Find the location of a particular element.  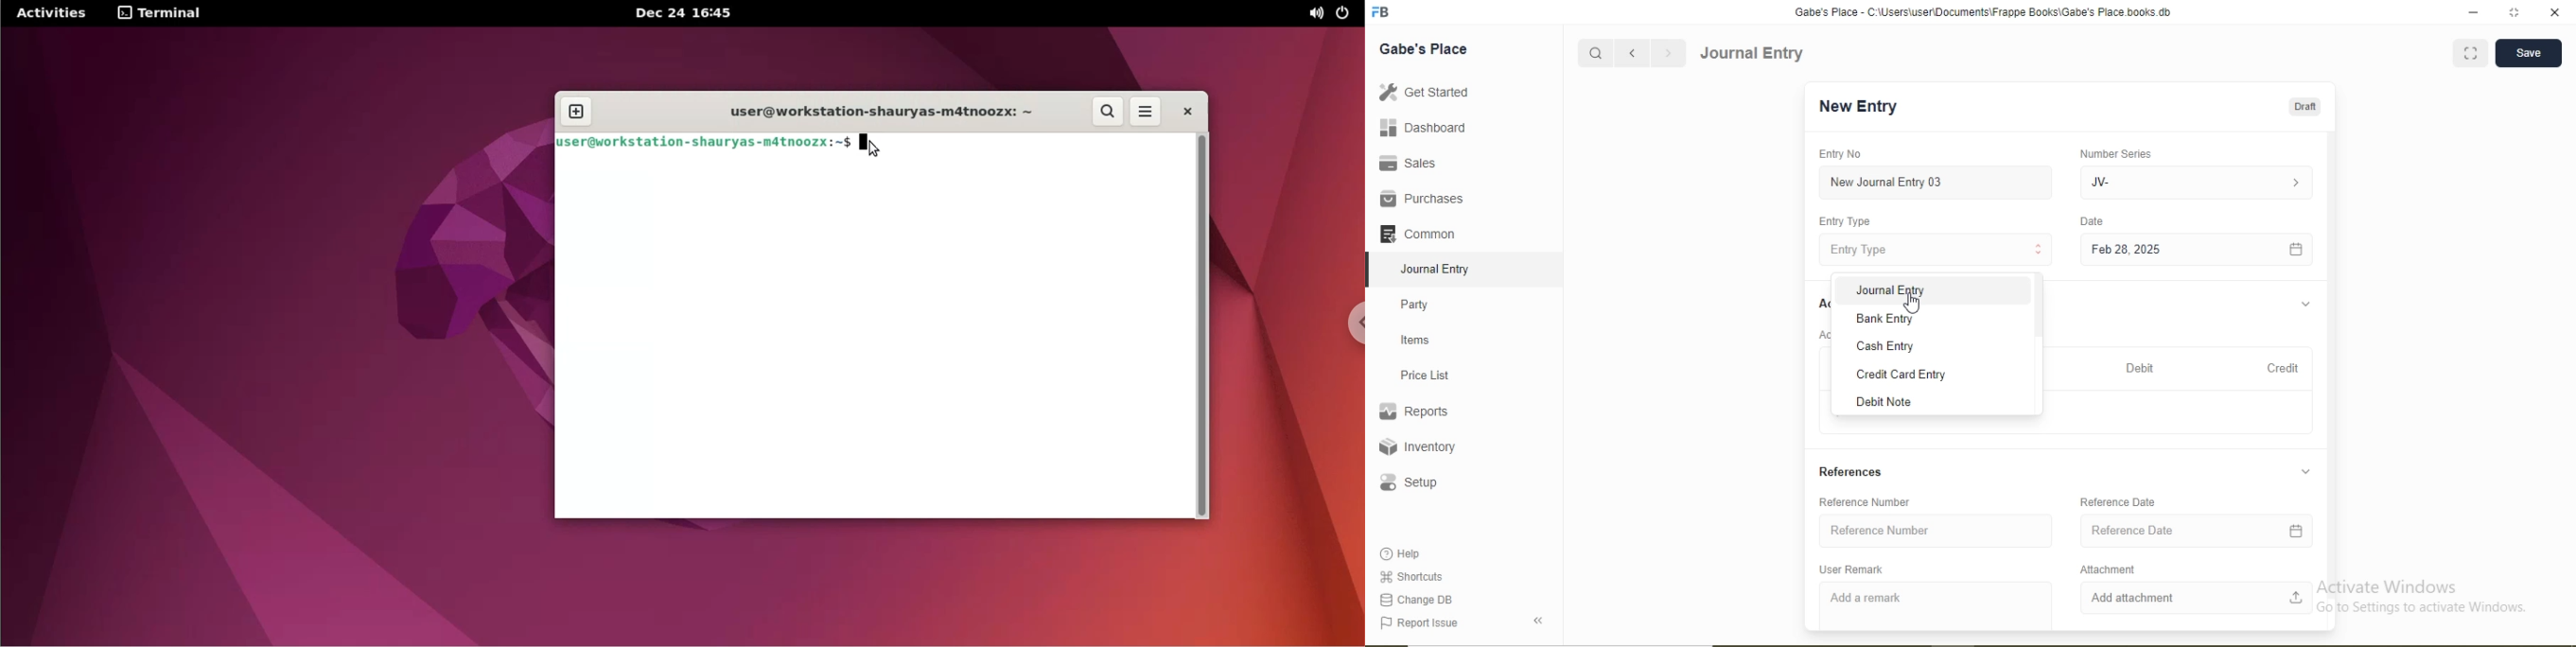

Dropdown is located at coordinates (2305, 471).